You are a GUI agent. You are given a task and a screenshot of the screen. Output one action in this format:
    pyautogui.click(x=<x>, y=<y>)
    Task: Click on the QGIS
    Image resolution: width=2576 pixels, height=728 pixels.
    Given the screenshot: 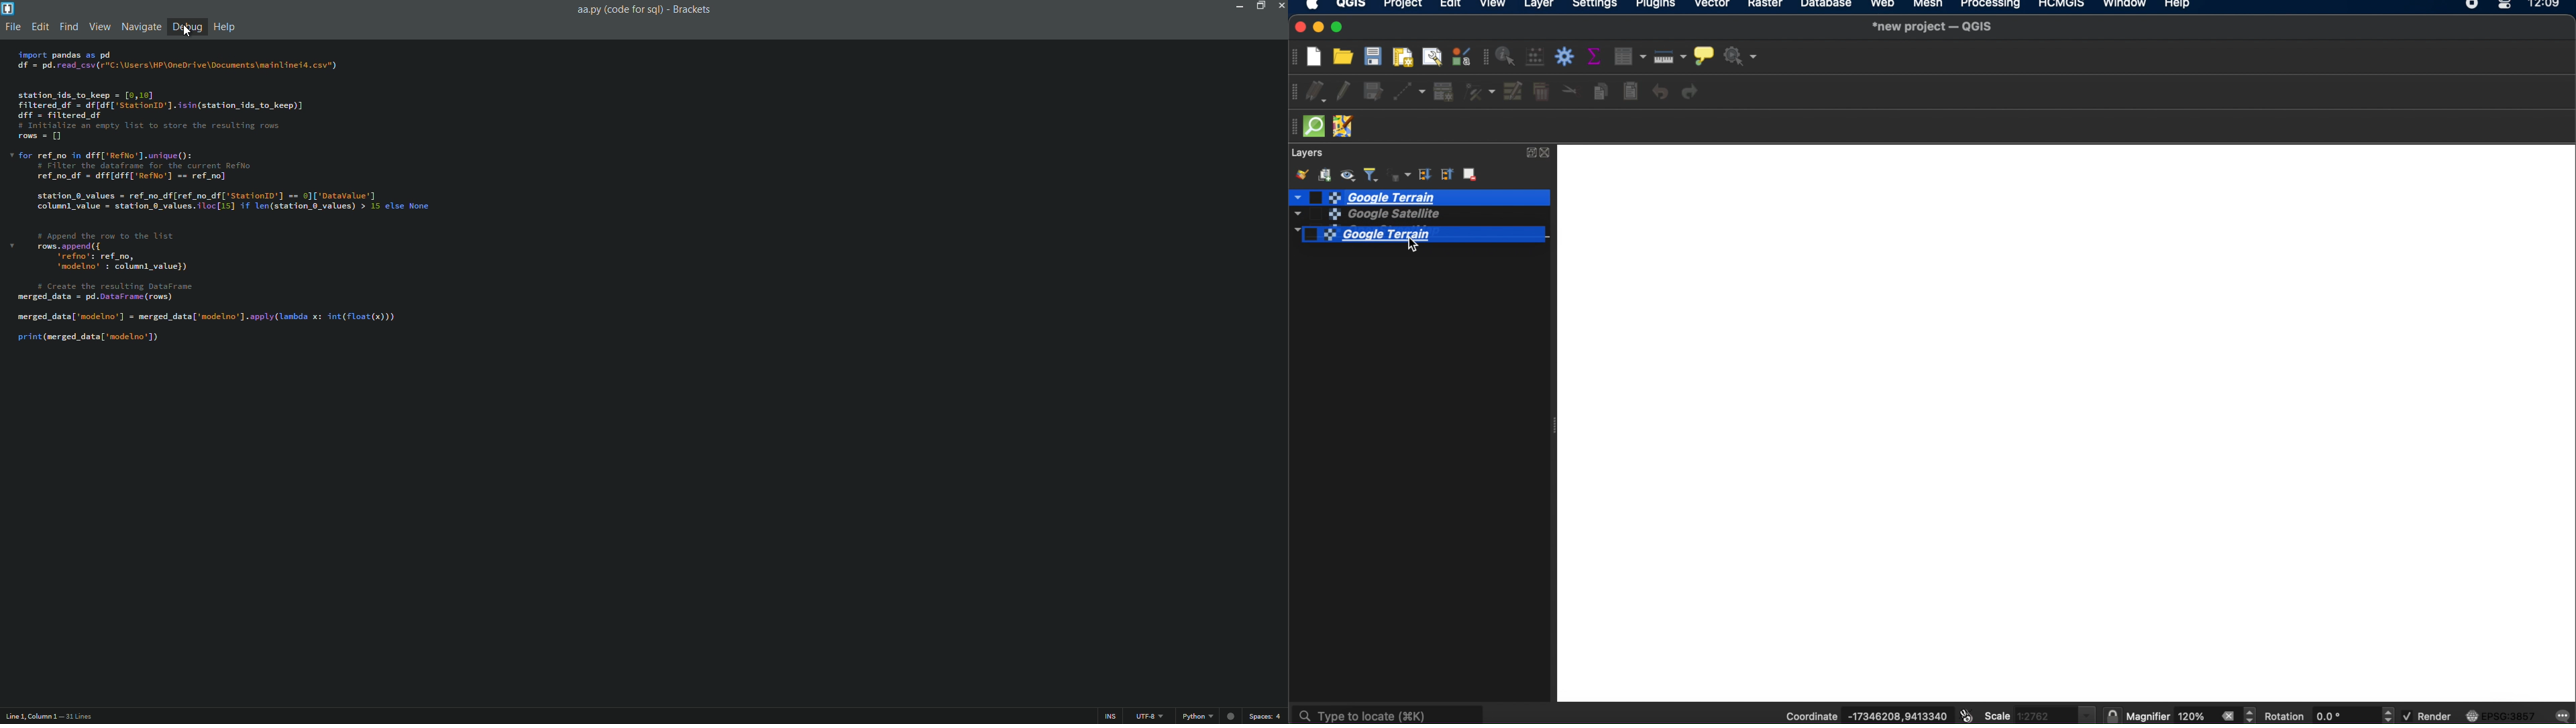 What is the action you would take?
    pyautogui.click(x=1351, y=5)
    